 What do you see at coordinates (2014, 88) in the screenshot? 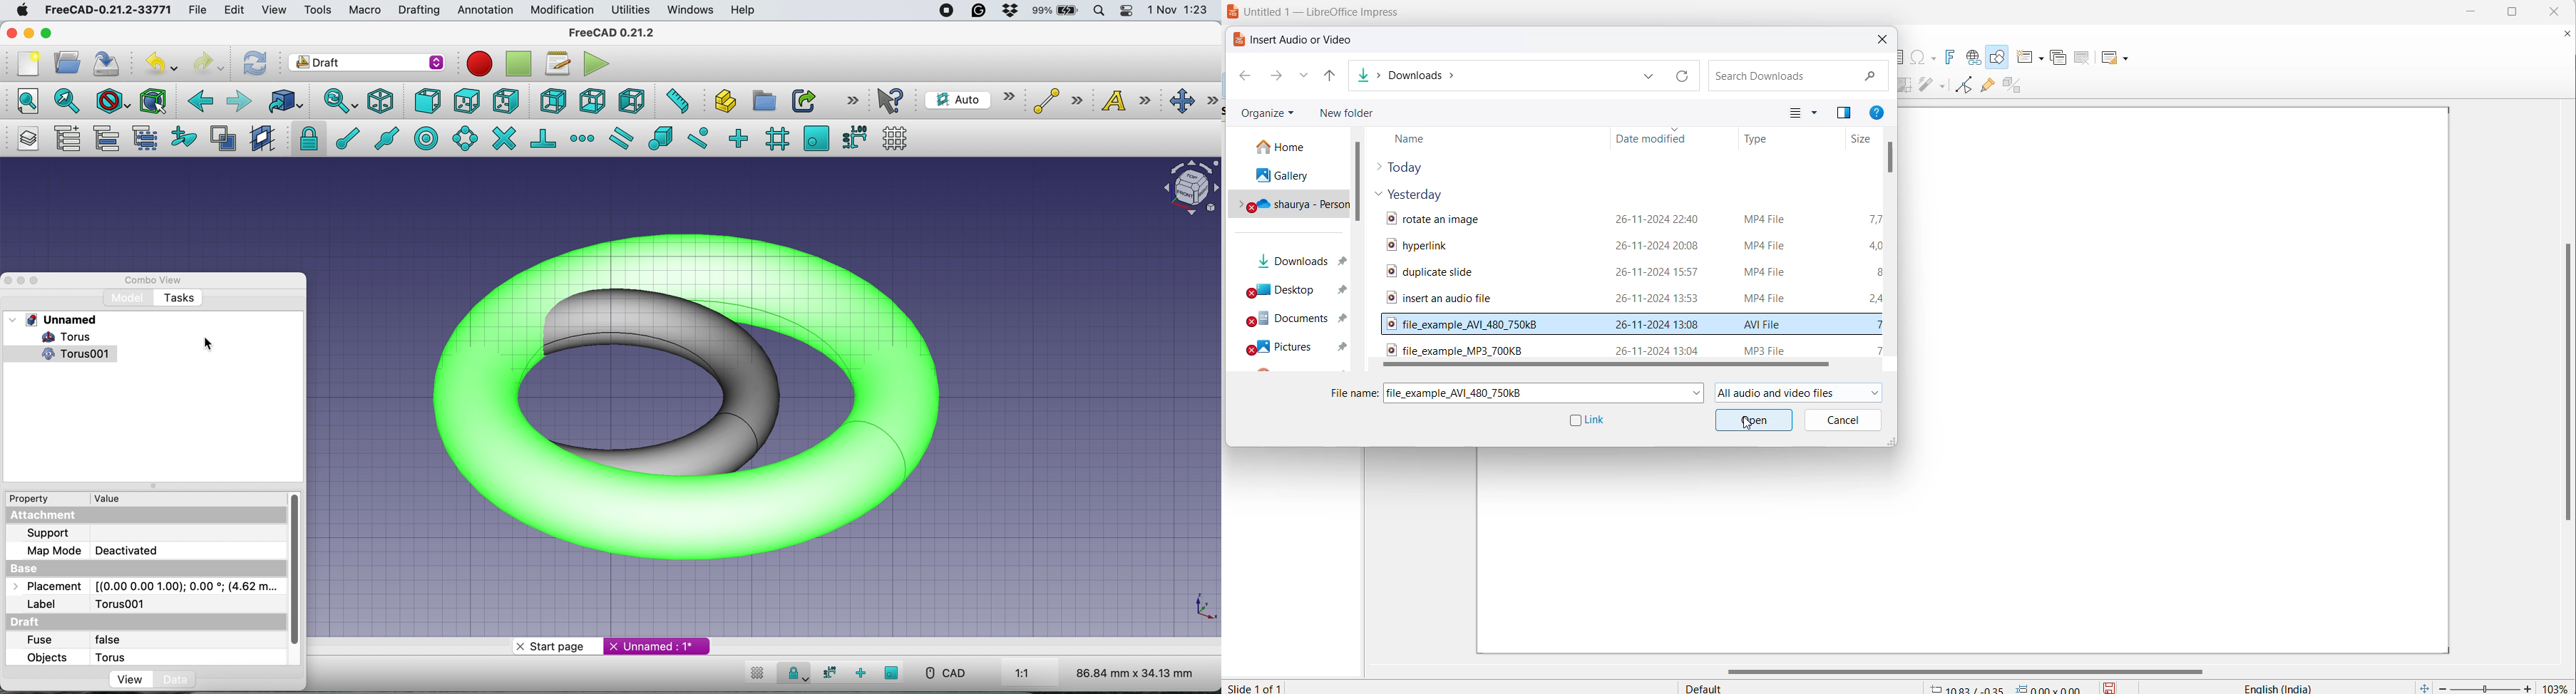
I see `toggle extrusion` at bounding box center [2014, 88].